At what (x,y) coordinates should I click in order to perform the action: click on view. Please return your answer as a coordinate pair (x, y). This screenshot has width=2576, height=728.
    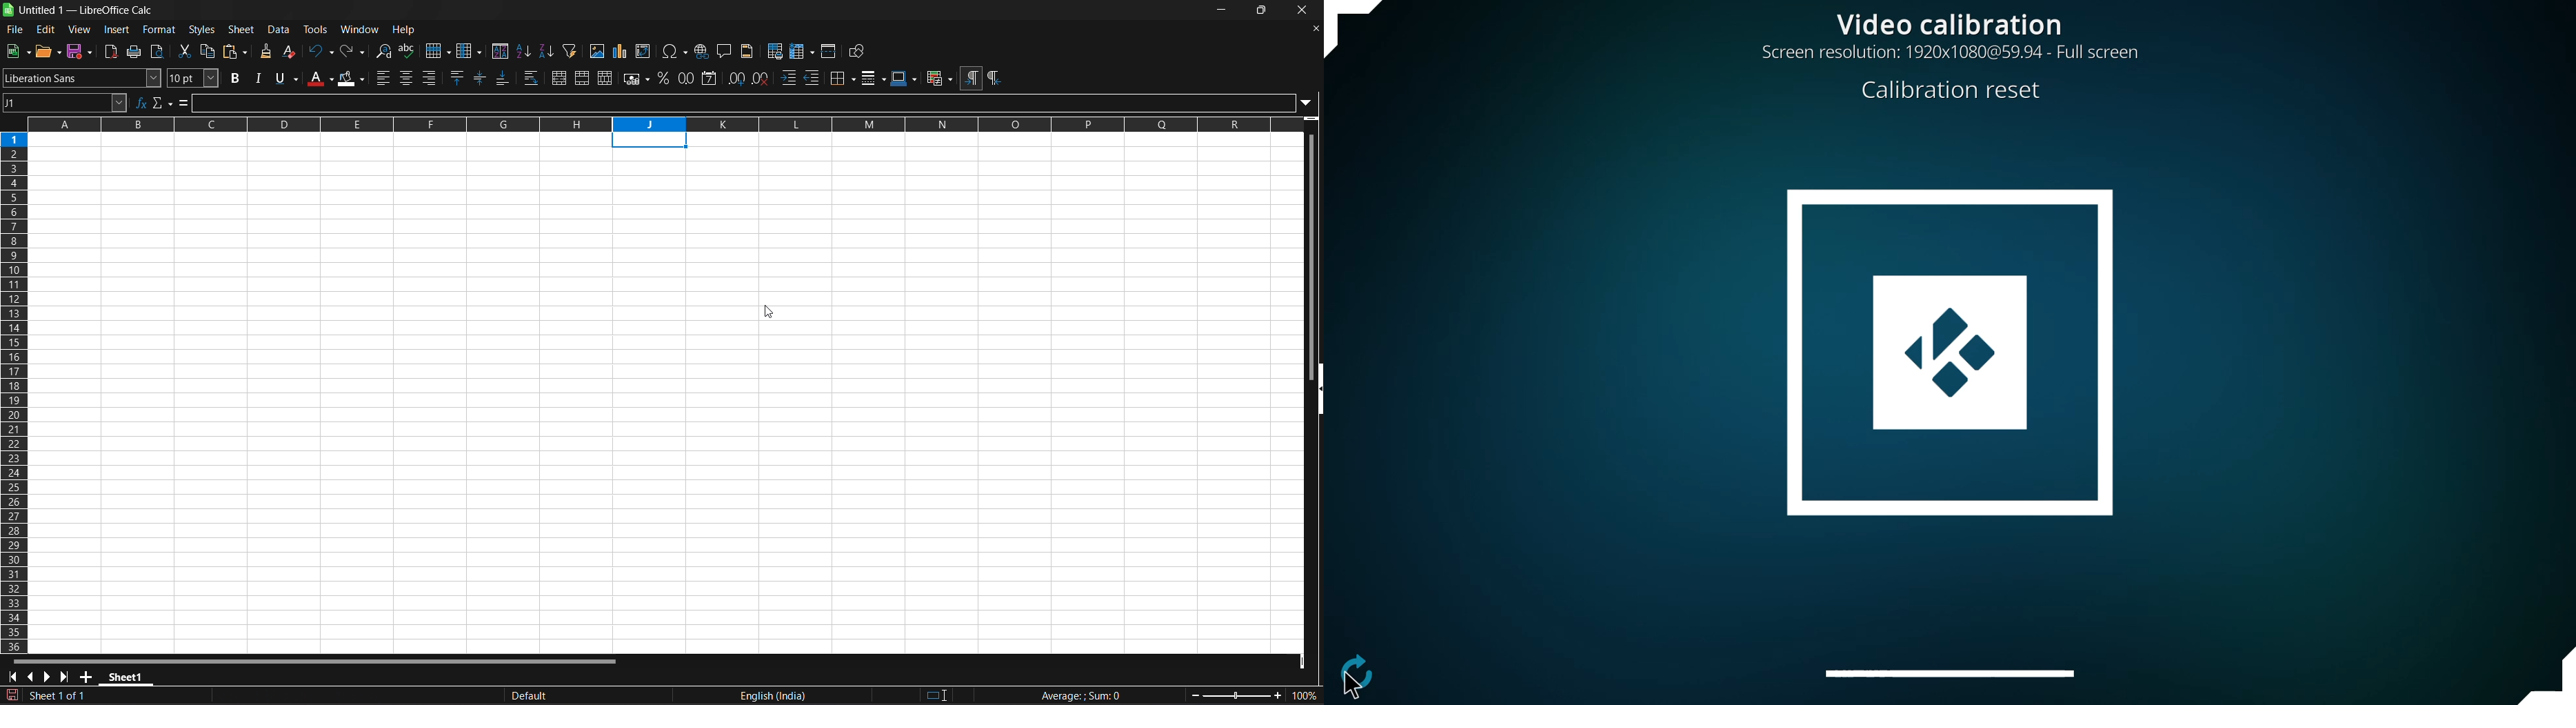
    Looking at the image, I should click on (78, 28).